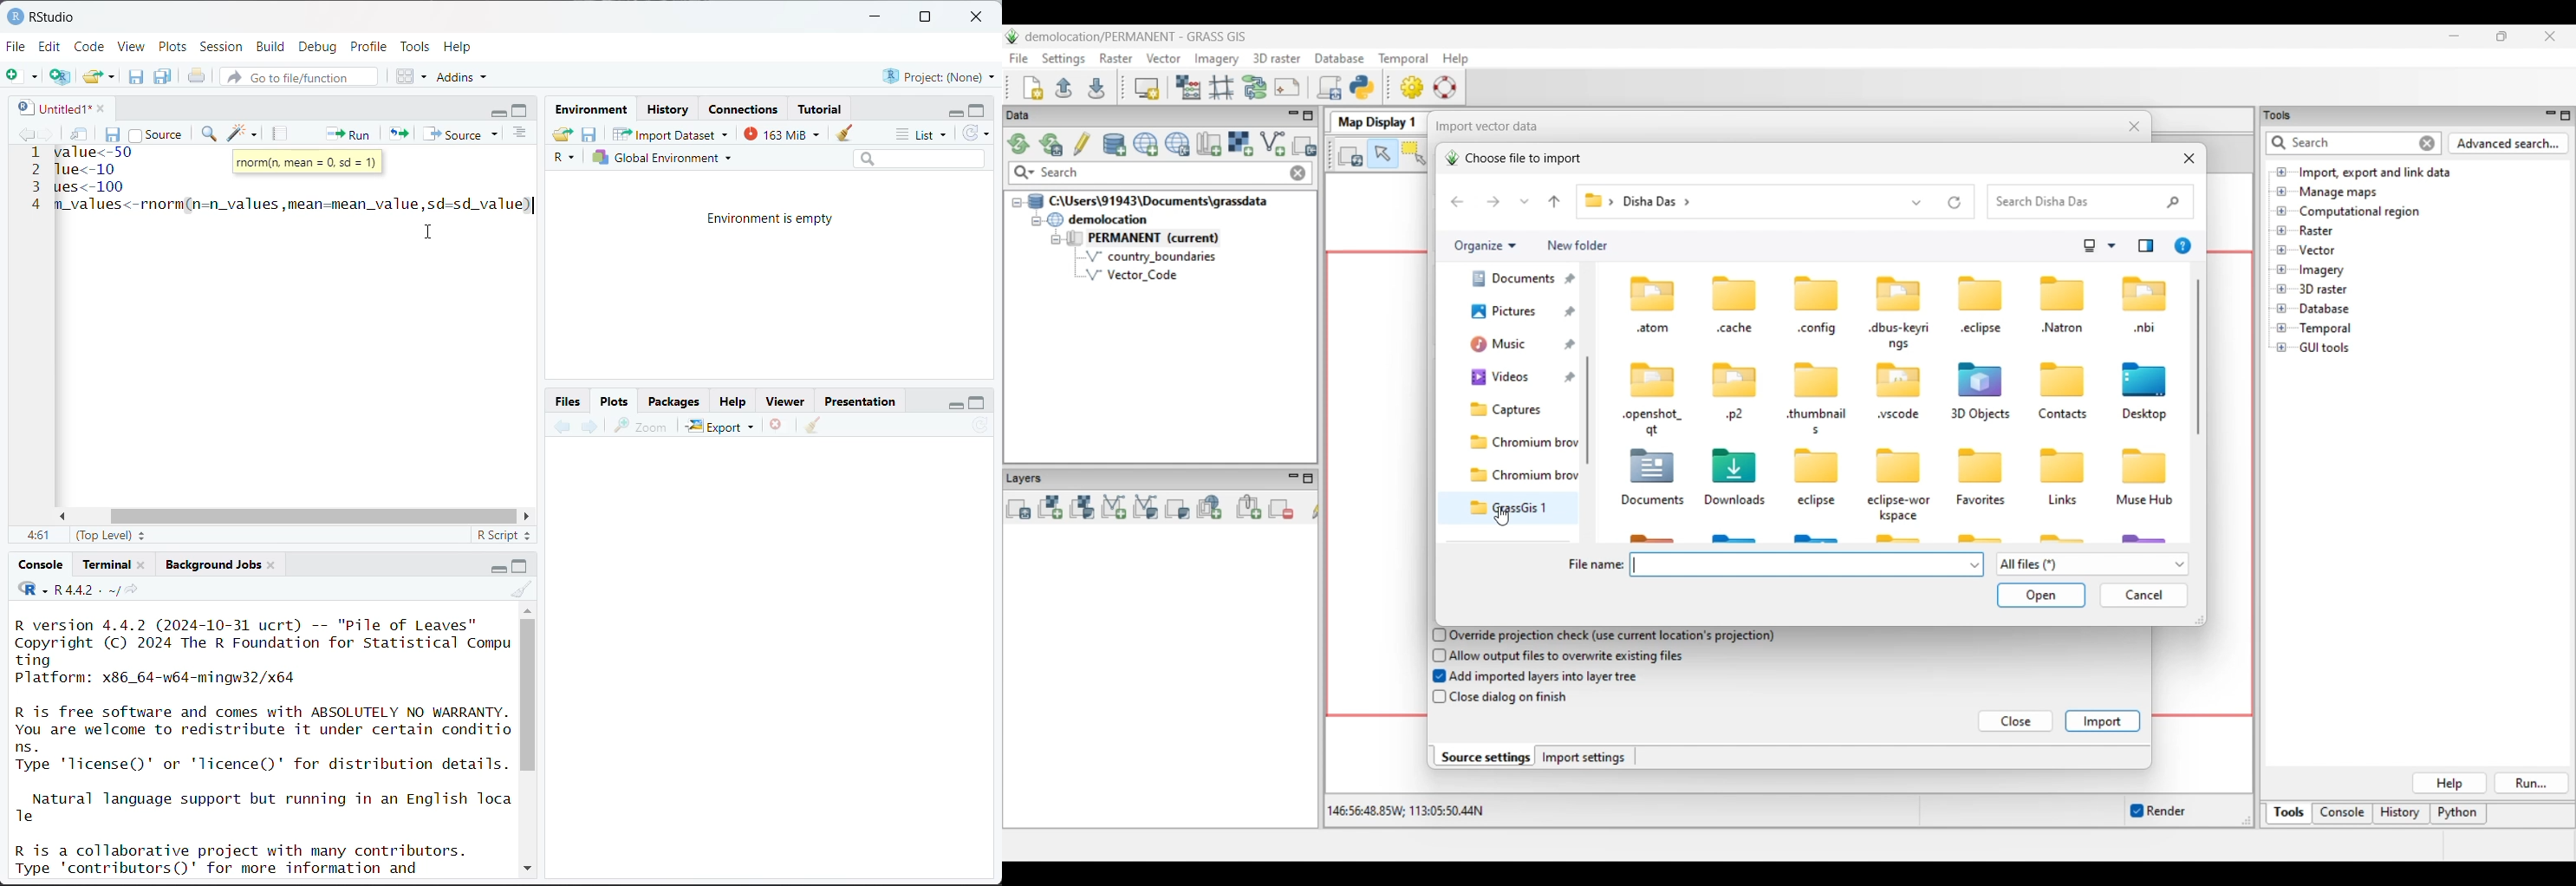 Image resolution: width=2576 pixels, height=896 pixels. I want to click on save current document, so click(114, 133).